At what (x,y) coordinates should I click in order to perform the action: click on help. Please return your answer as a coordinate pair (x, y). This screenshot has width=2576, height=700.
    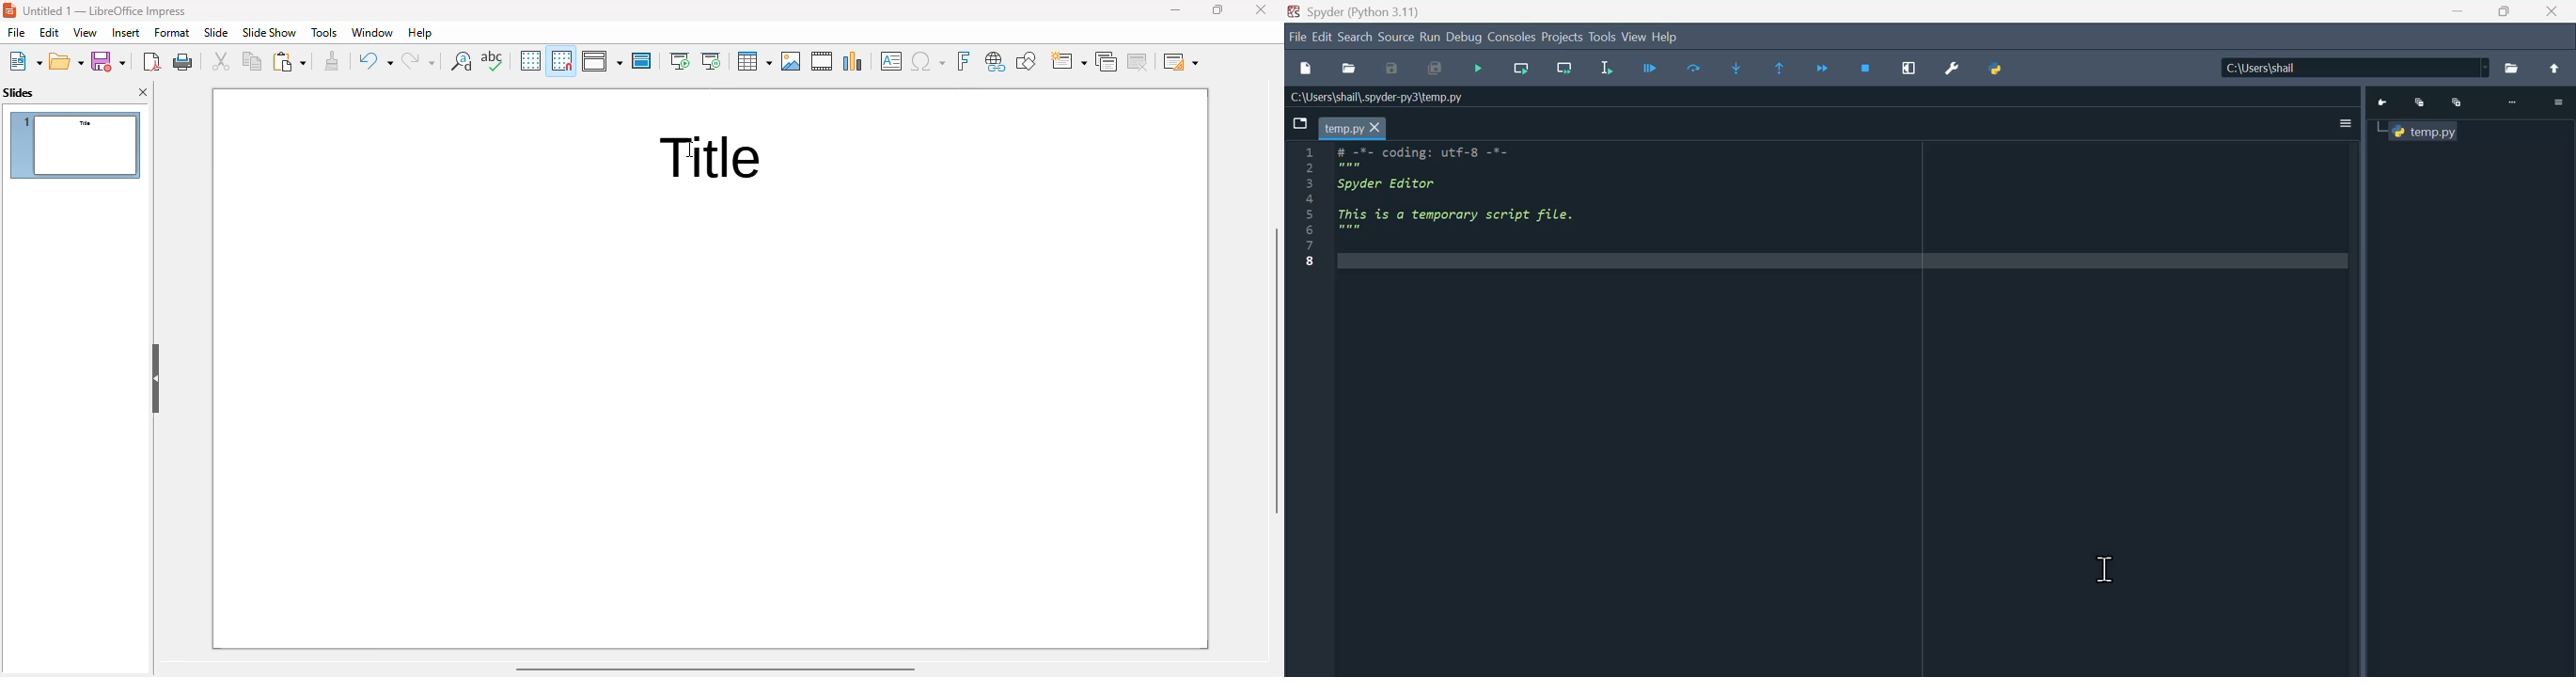
    Looking at the image, I should click on (1667, 37).